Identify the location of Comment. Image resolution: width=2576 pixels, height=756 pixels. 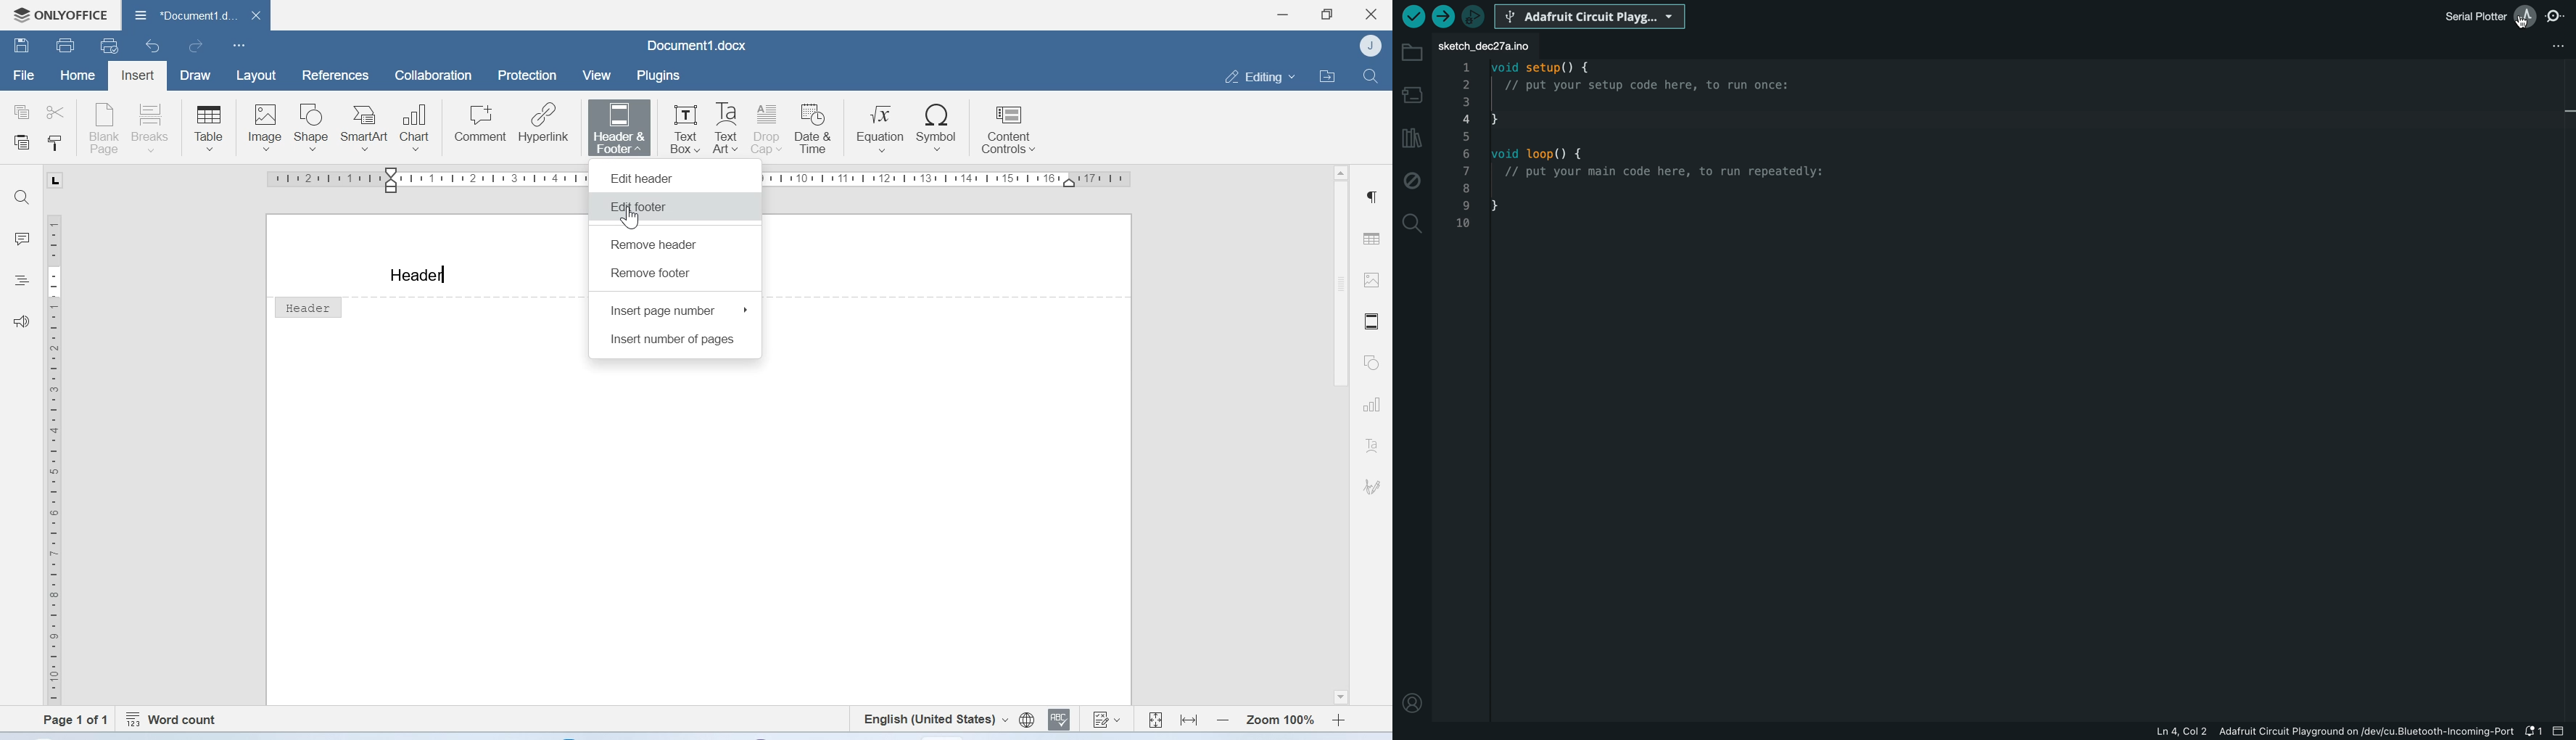
(481, 125).